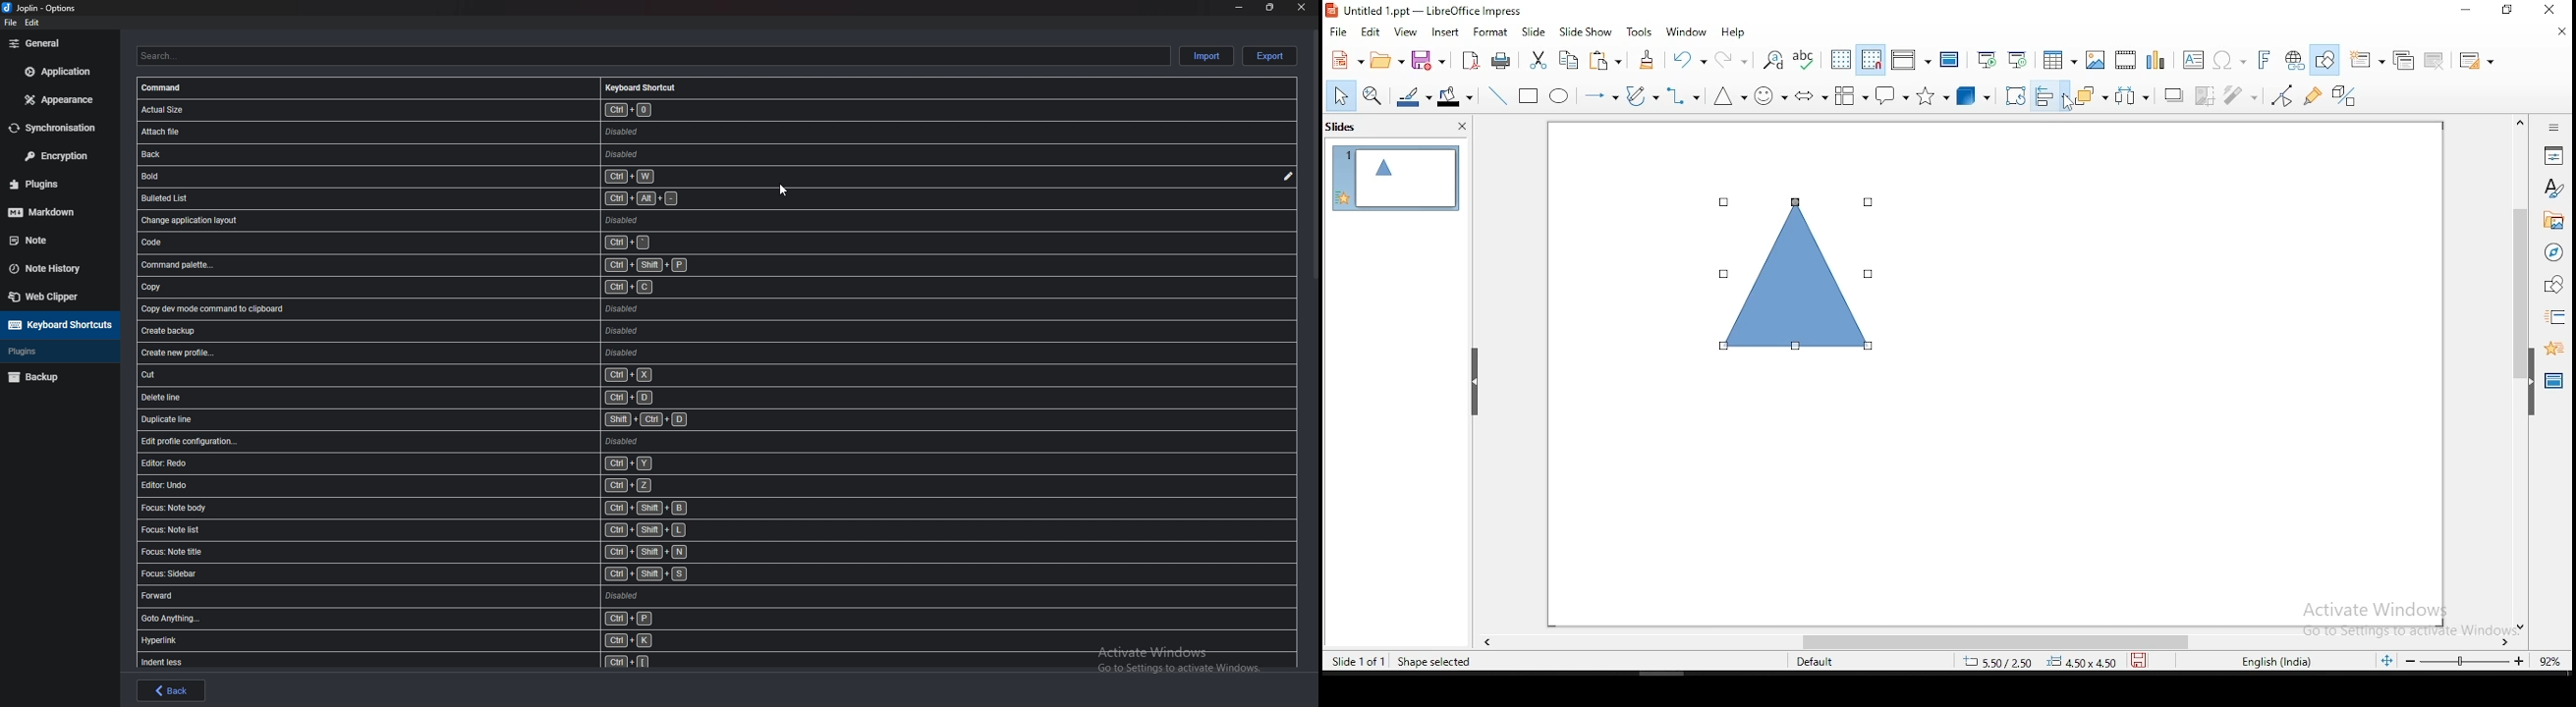 This screenshot has height=728, width=2576. I want to click on new slide, so click(2369, 59).